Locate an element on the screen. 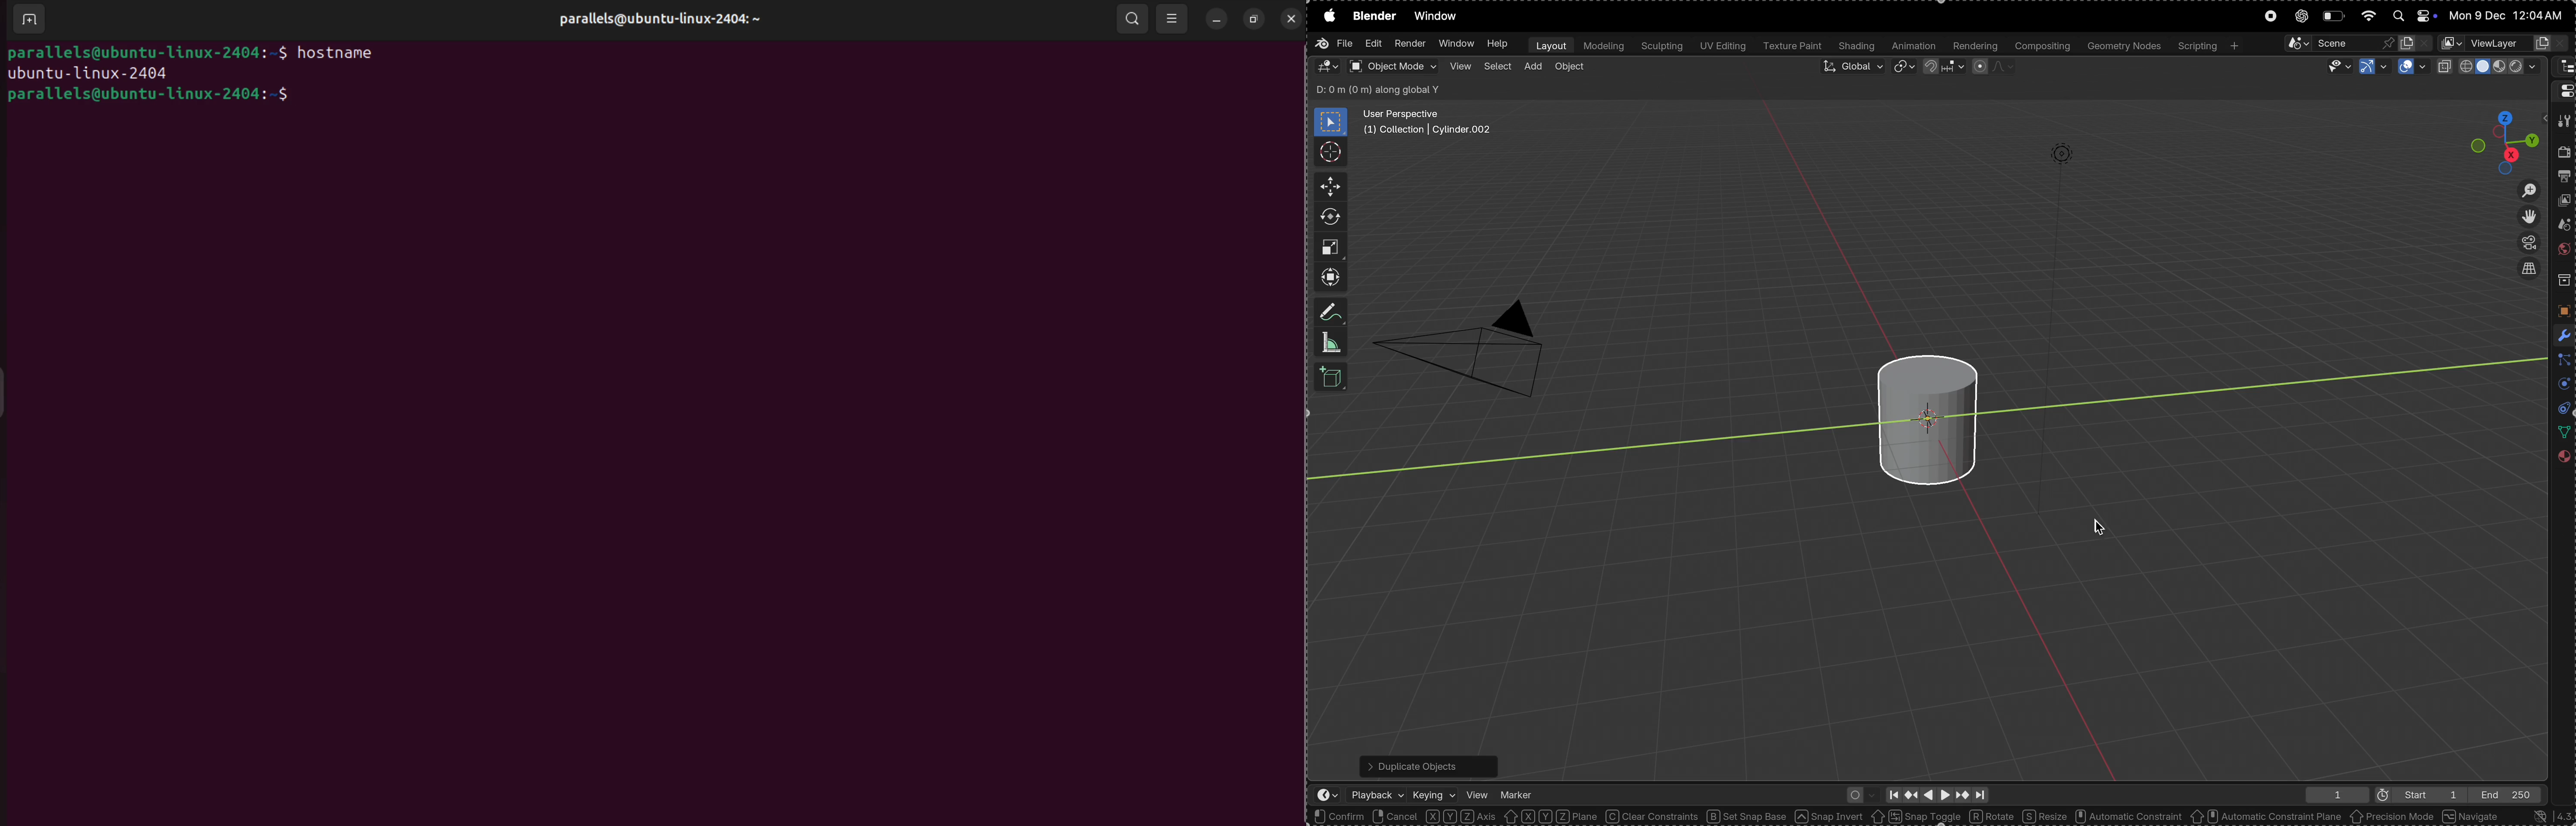 Image resolution: width=2576 pixels, height=840 pixels. tool is located at coordinates (2563, 121).